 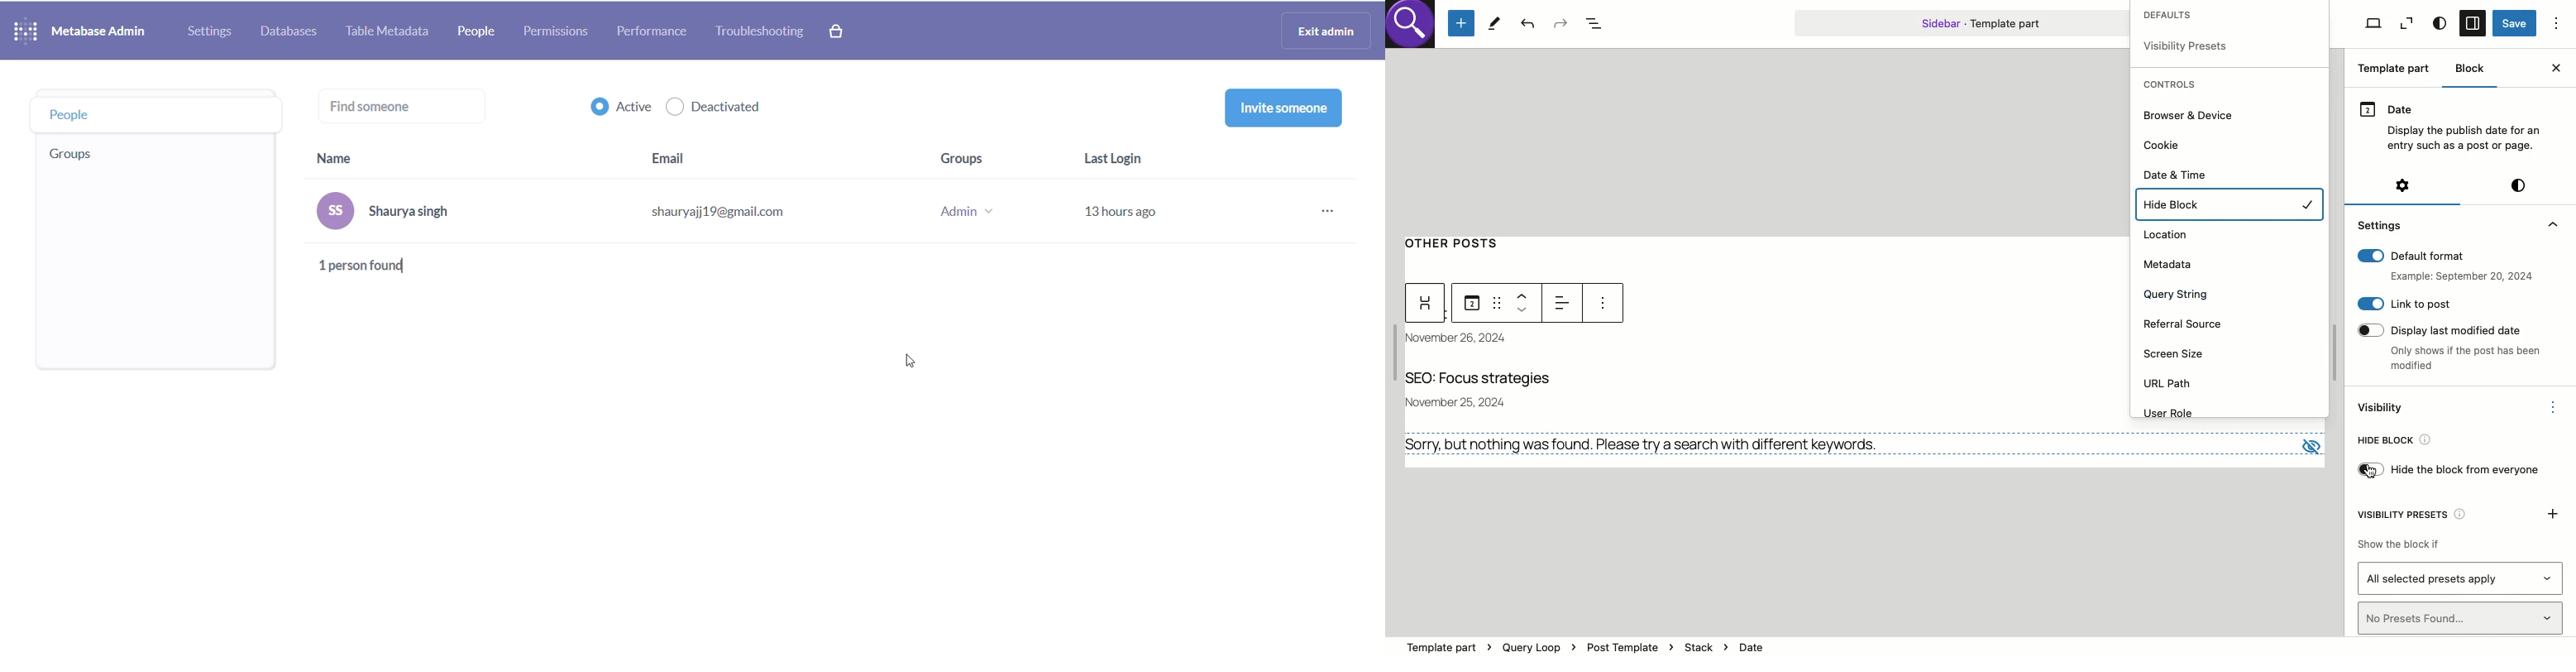 I want to click on Move up down, so click(x=1526, y=302).